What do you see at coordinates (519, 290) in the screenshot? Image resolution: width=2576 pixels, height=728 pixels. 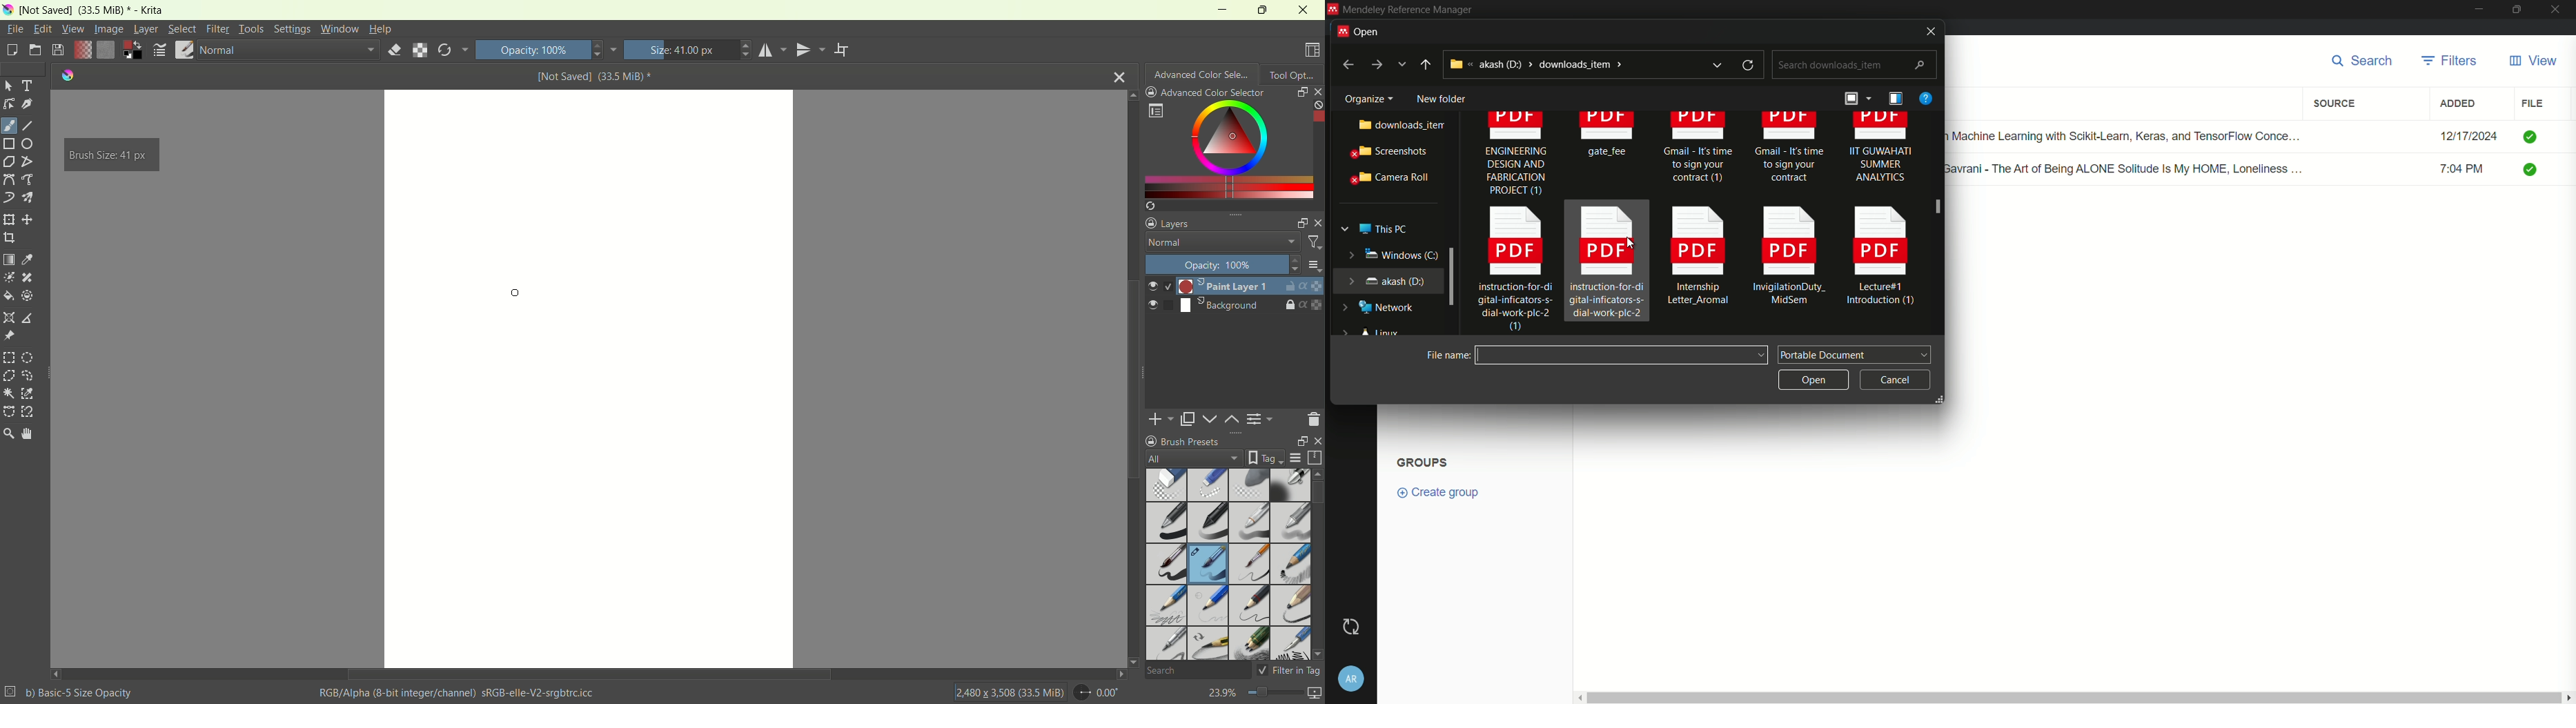 I see `cursor/brush` at bounding box center [519, 290].